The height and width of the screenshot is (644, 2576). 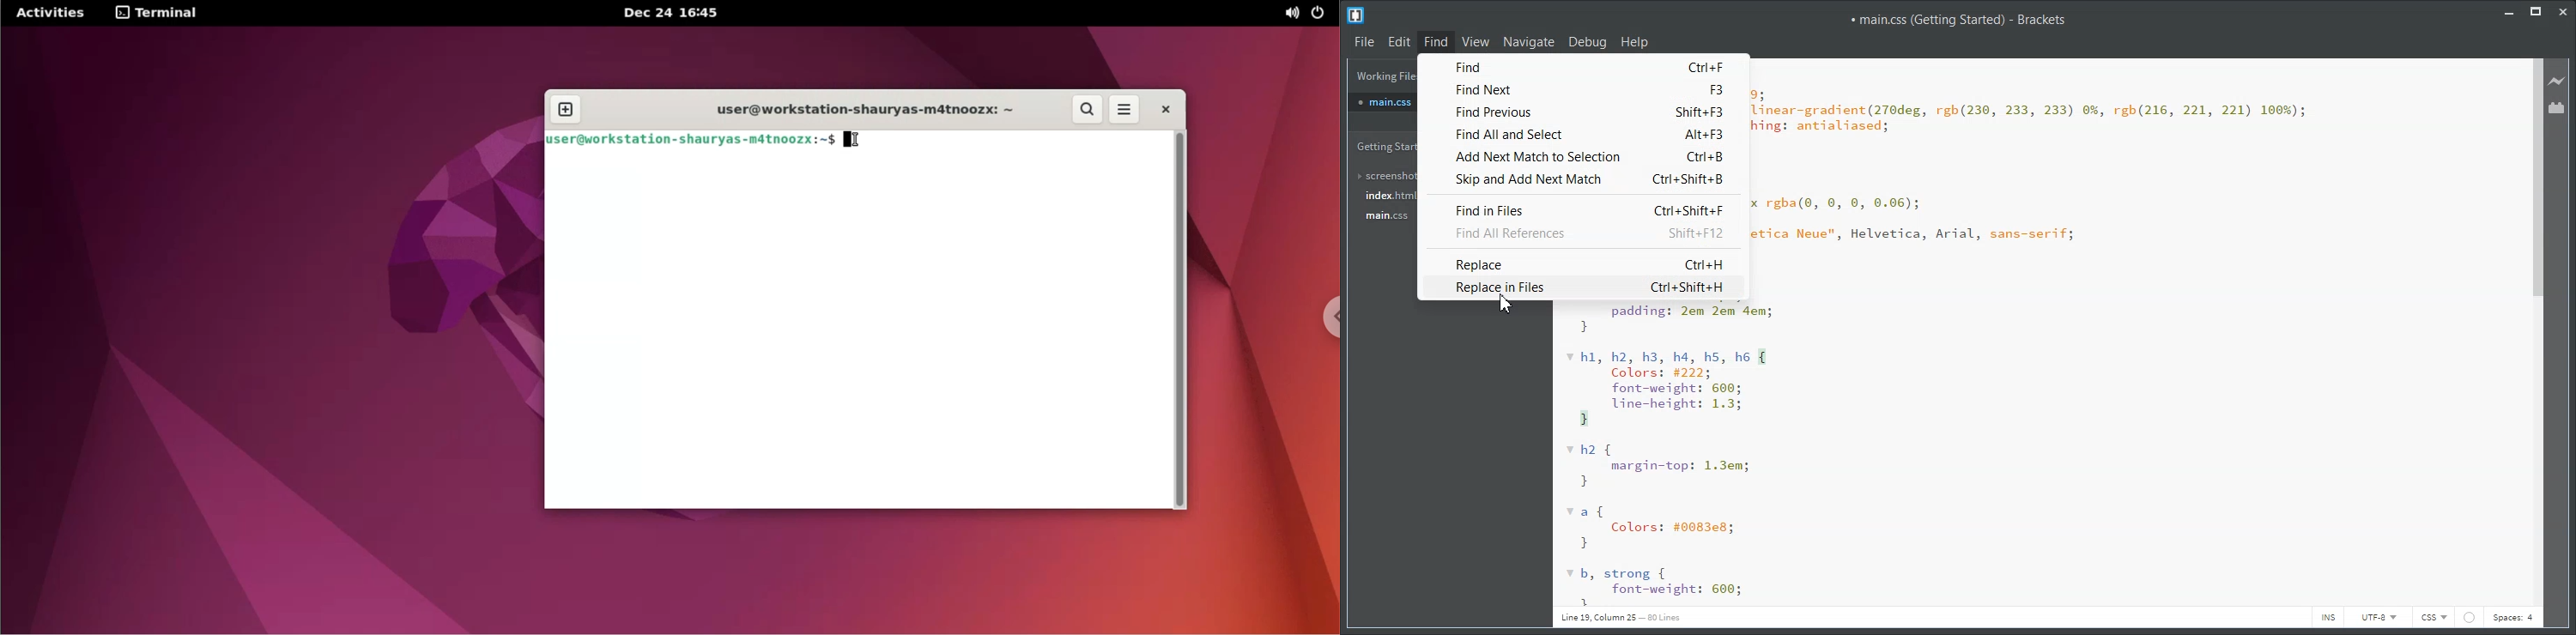 What do you see at coordinates (2508, 11) in the screenshot?
I see `Minimize` at bounding box center [2508, 11].